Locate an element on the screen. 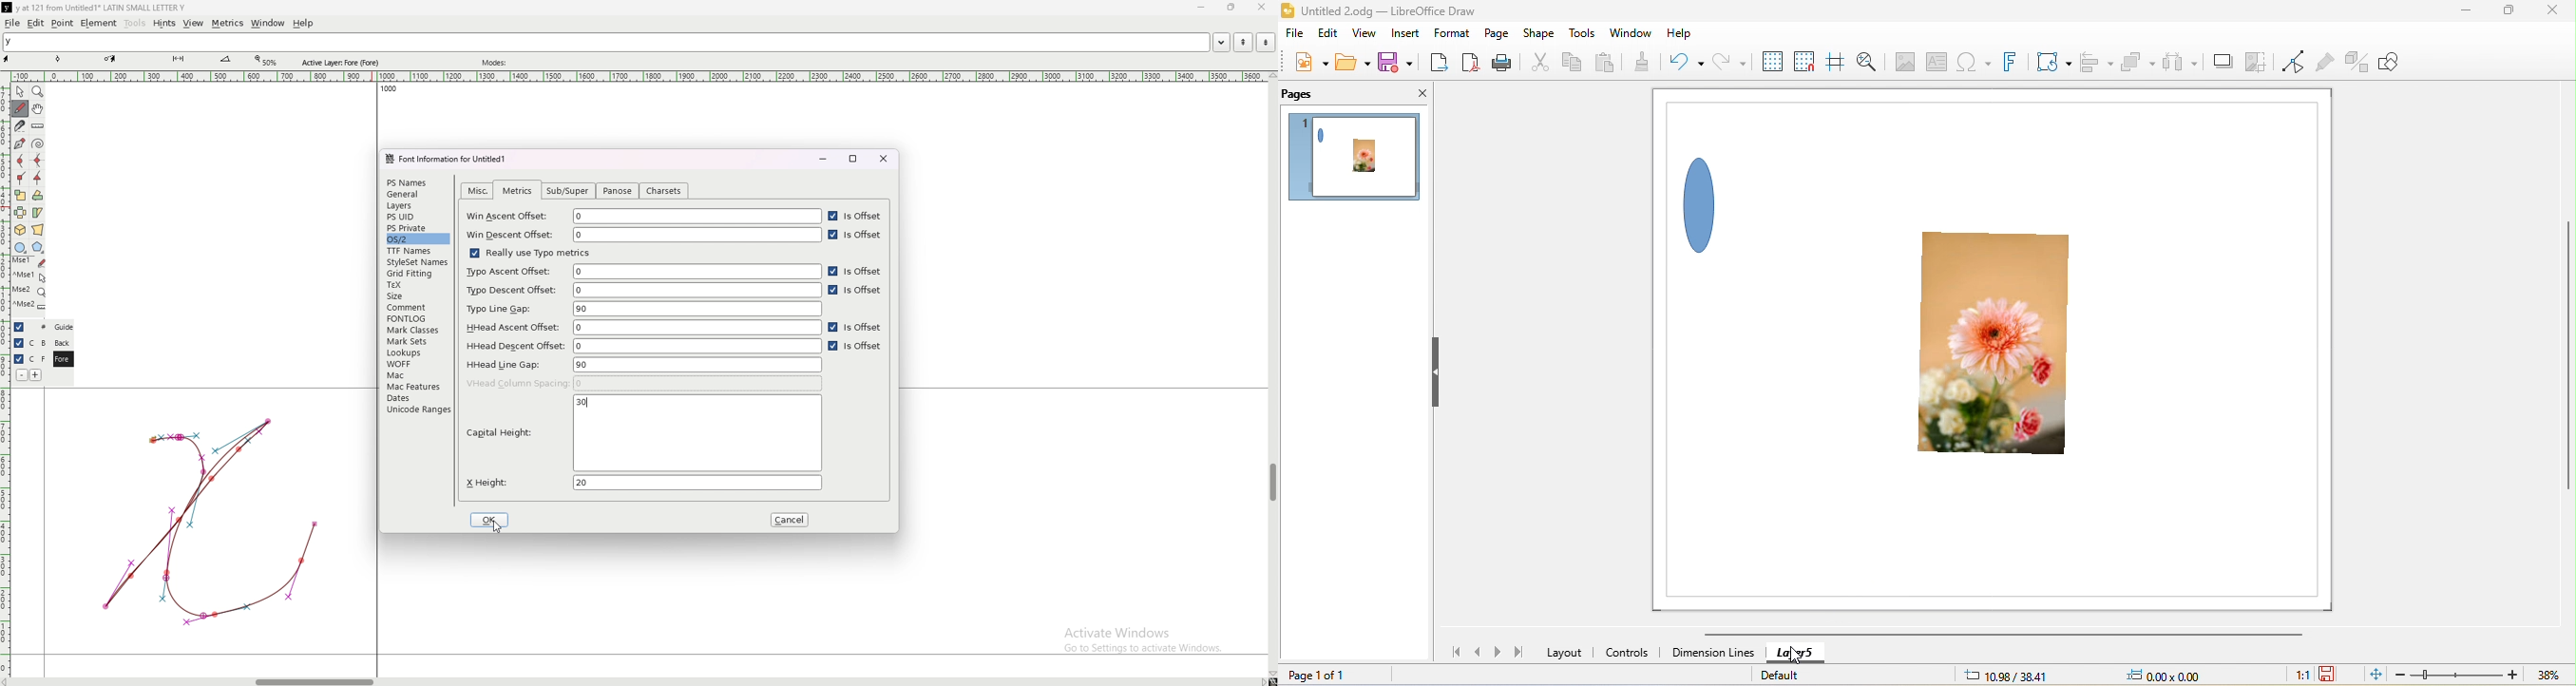 The image size is (2576, 700). metrics is located at coordinates (227, 23).